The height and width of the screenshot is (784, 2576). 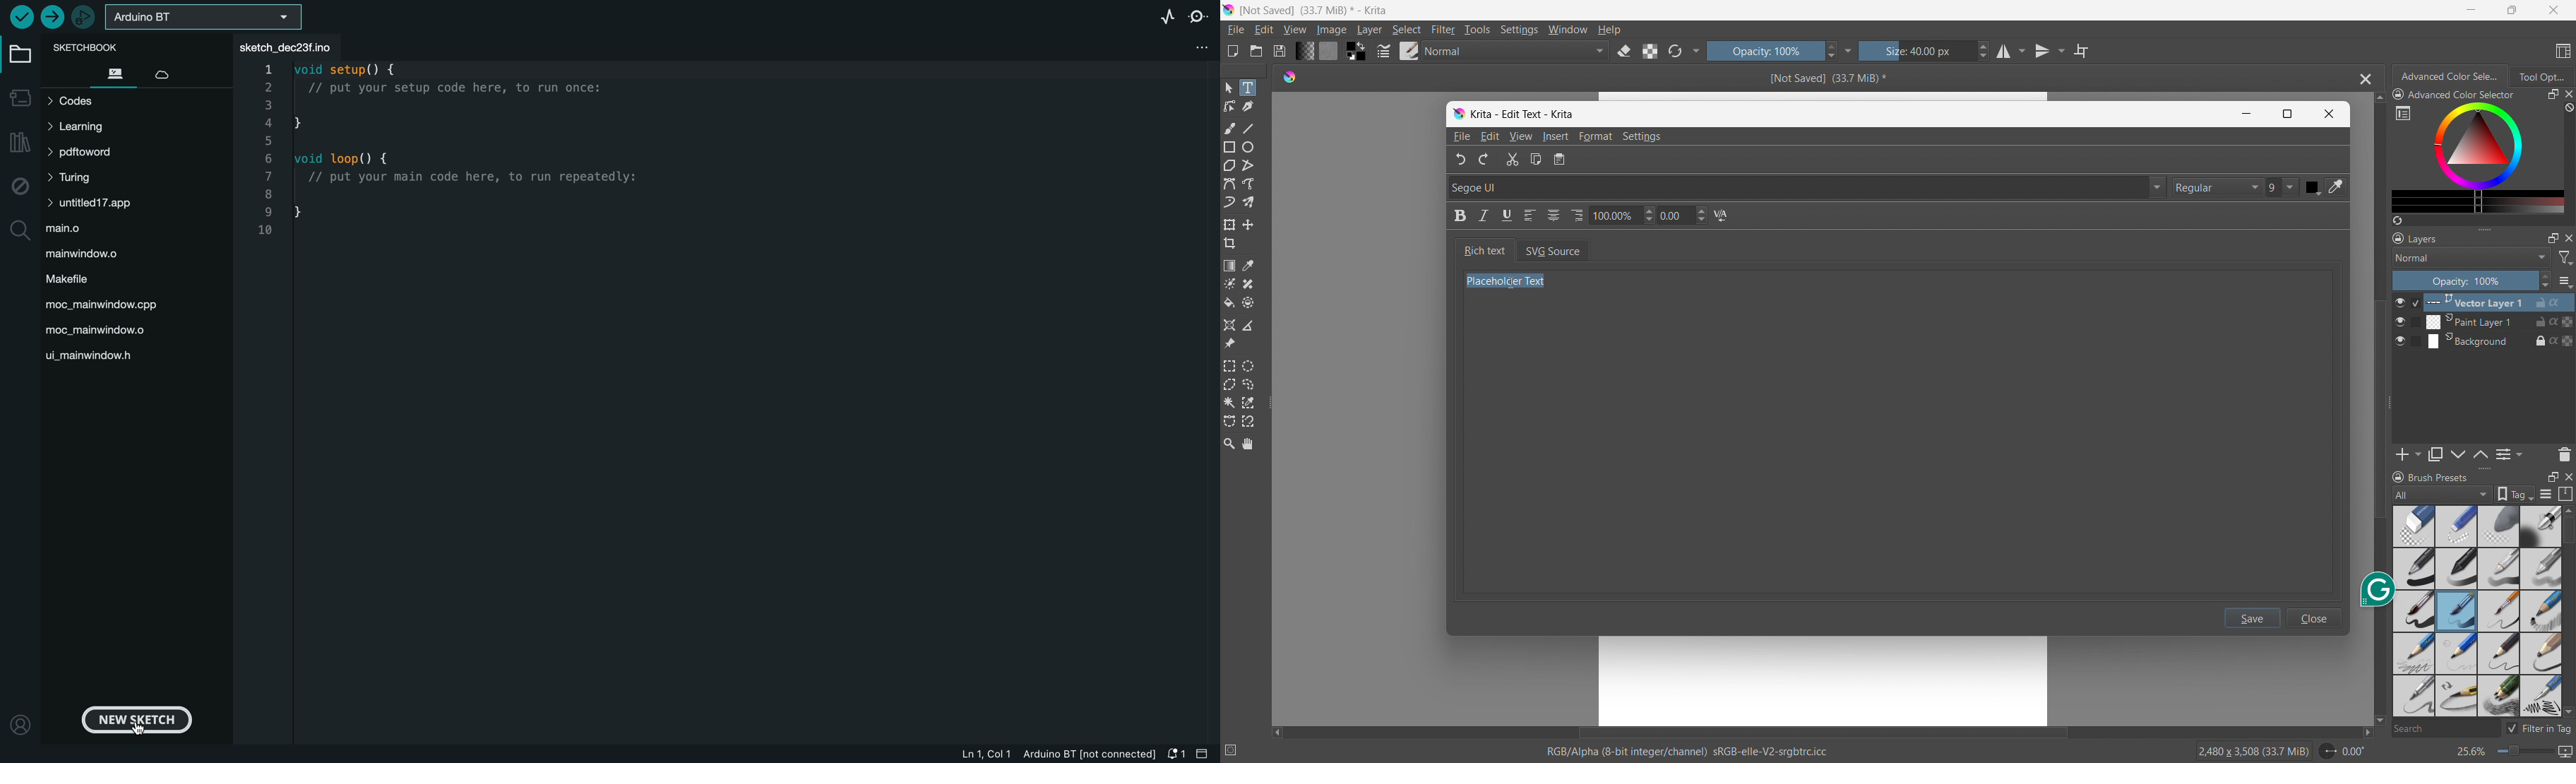 I want to click on maximize, so click(x=2552, y=476).